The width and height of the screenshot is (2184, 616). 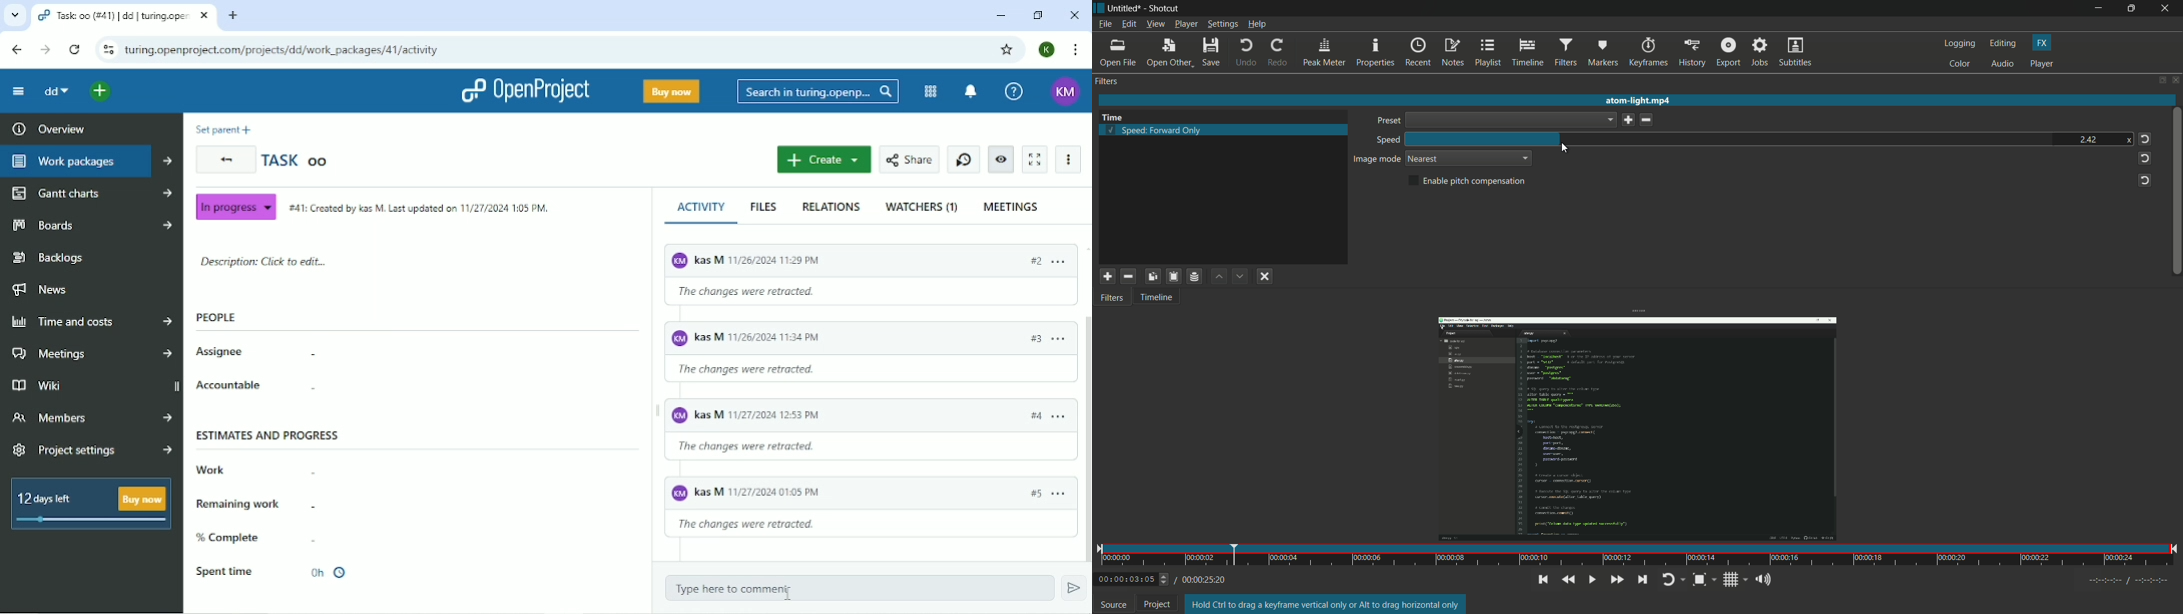 I want to click on delete, so click(x=1649, y=120).